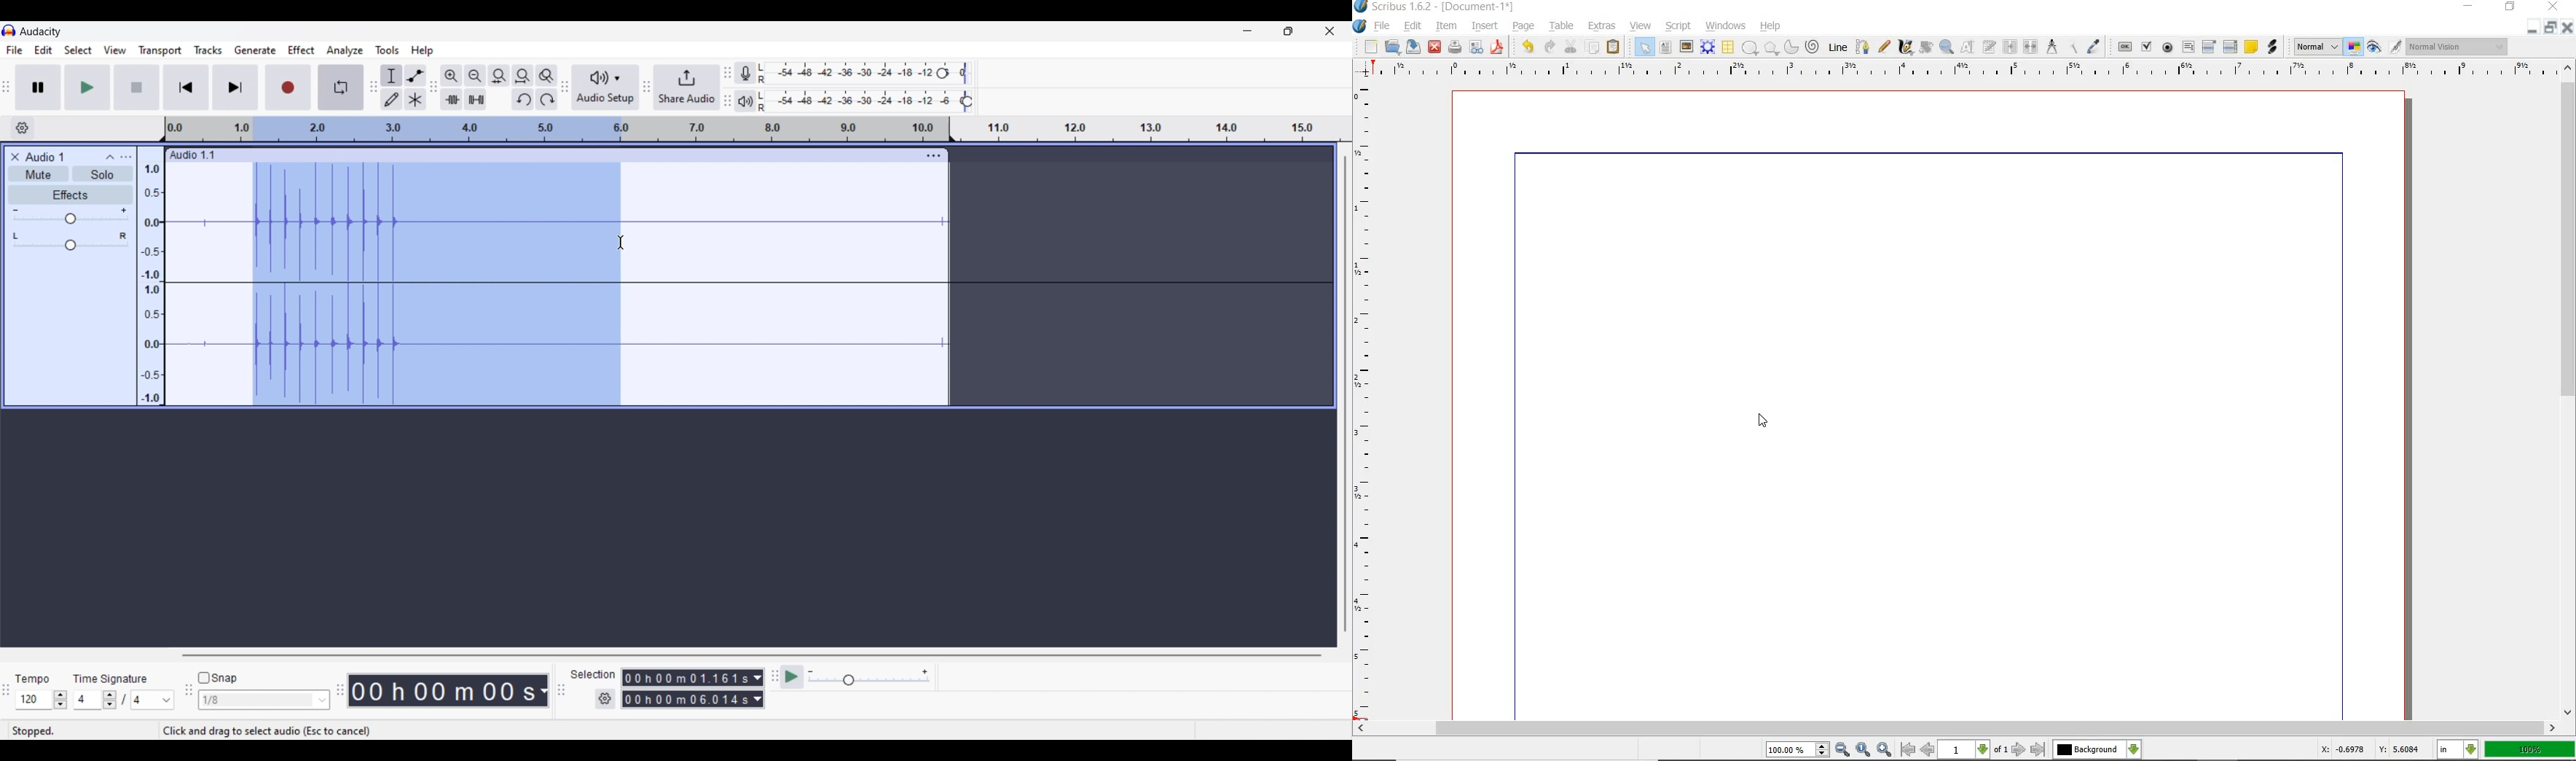 The height and width of the screenshot is (784, 2576). What do you see at coordinates (1967, 46) in the screenshot?
I see `EDIT CONTENTS OF FRAME` at bounding box center [1967, 46].